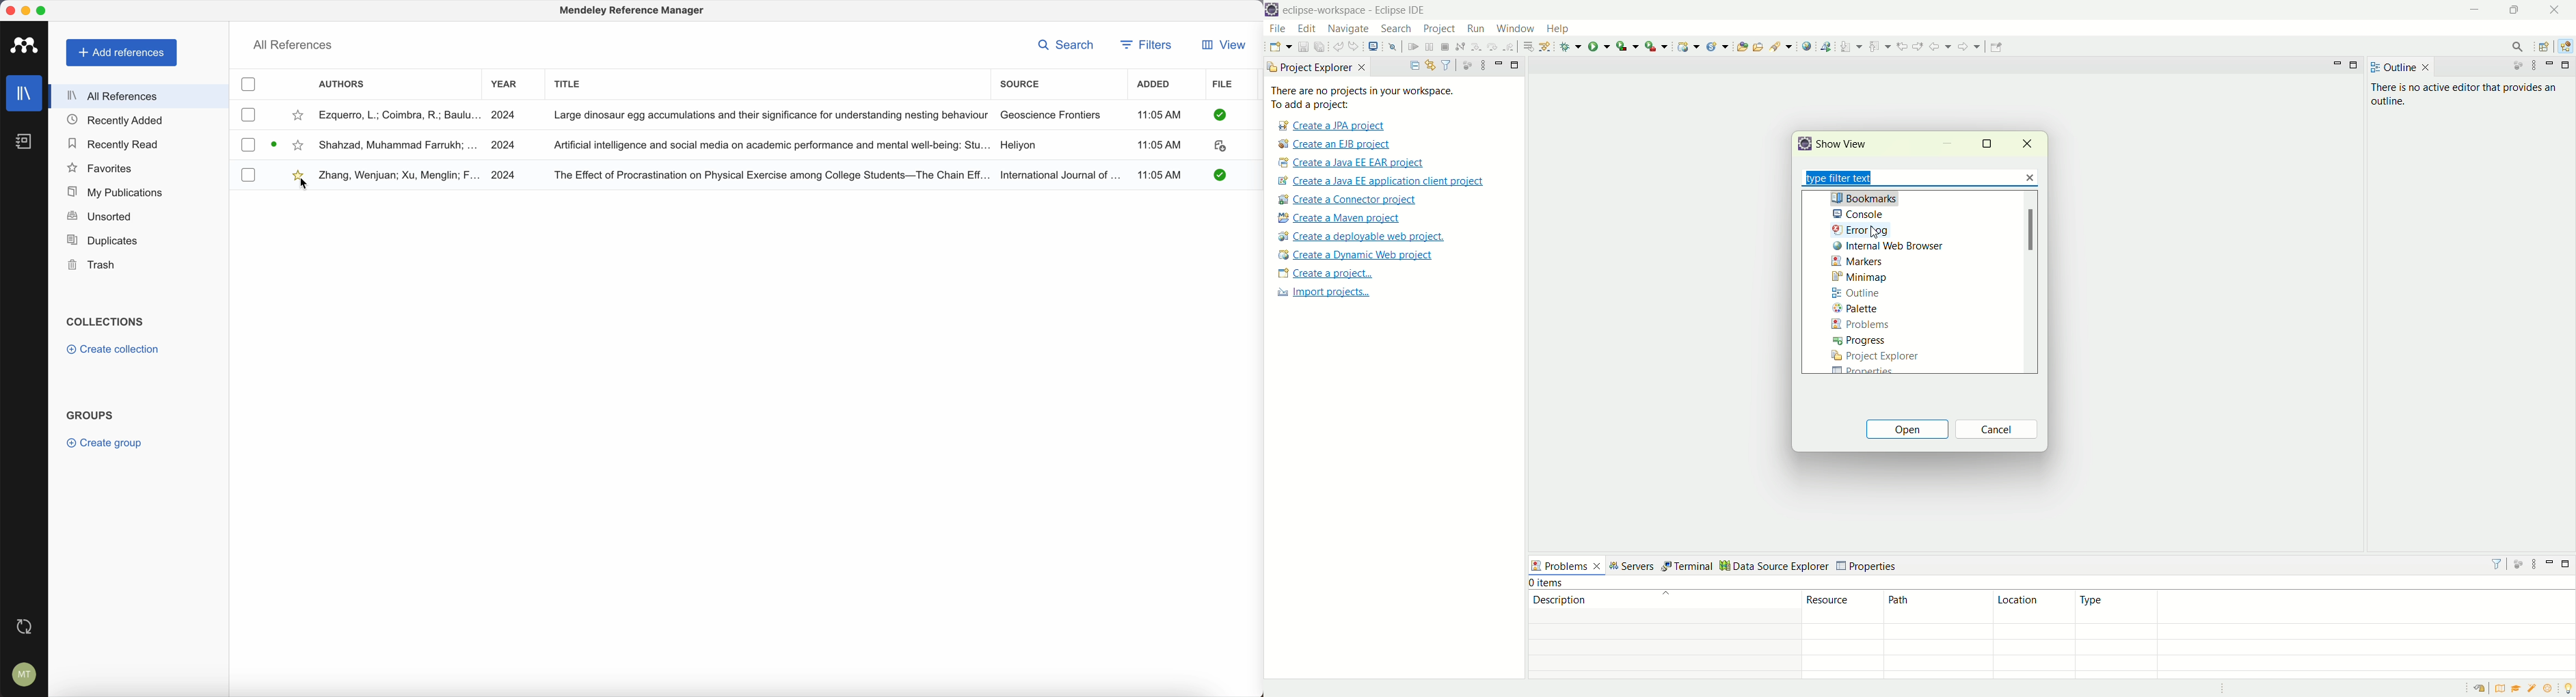 This screenshot has height=700, width=2576. What do you see at coordinates (770, 114) in the screenshot?
I see `Large dinosaur egg accumulations and their significance for understanding nesting behaviour` at bounding box center [770, 114].